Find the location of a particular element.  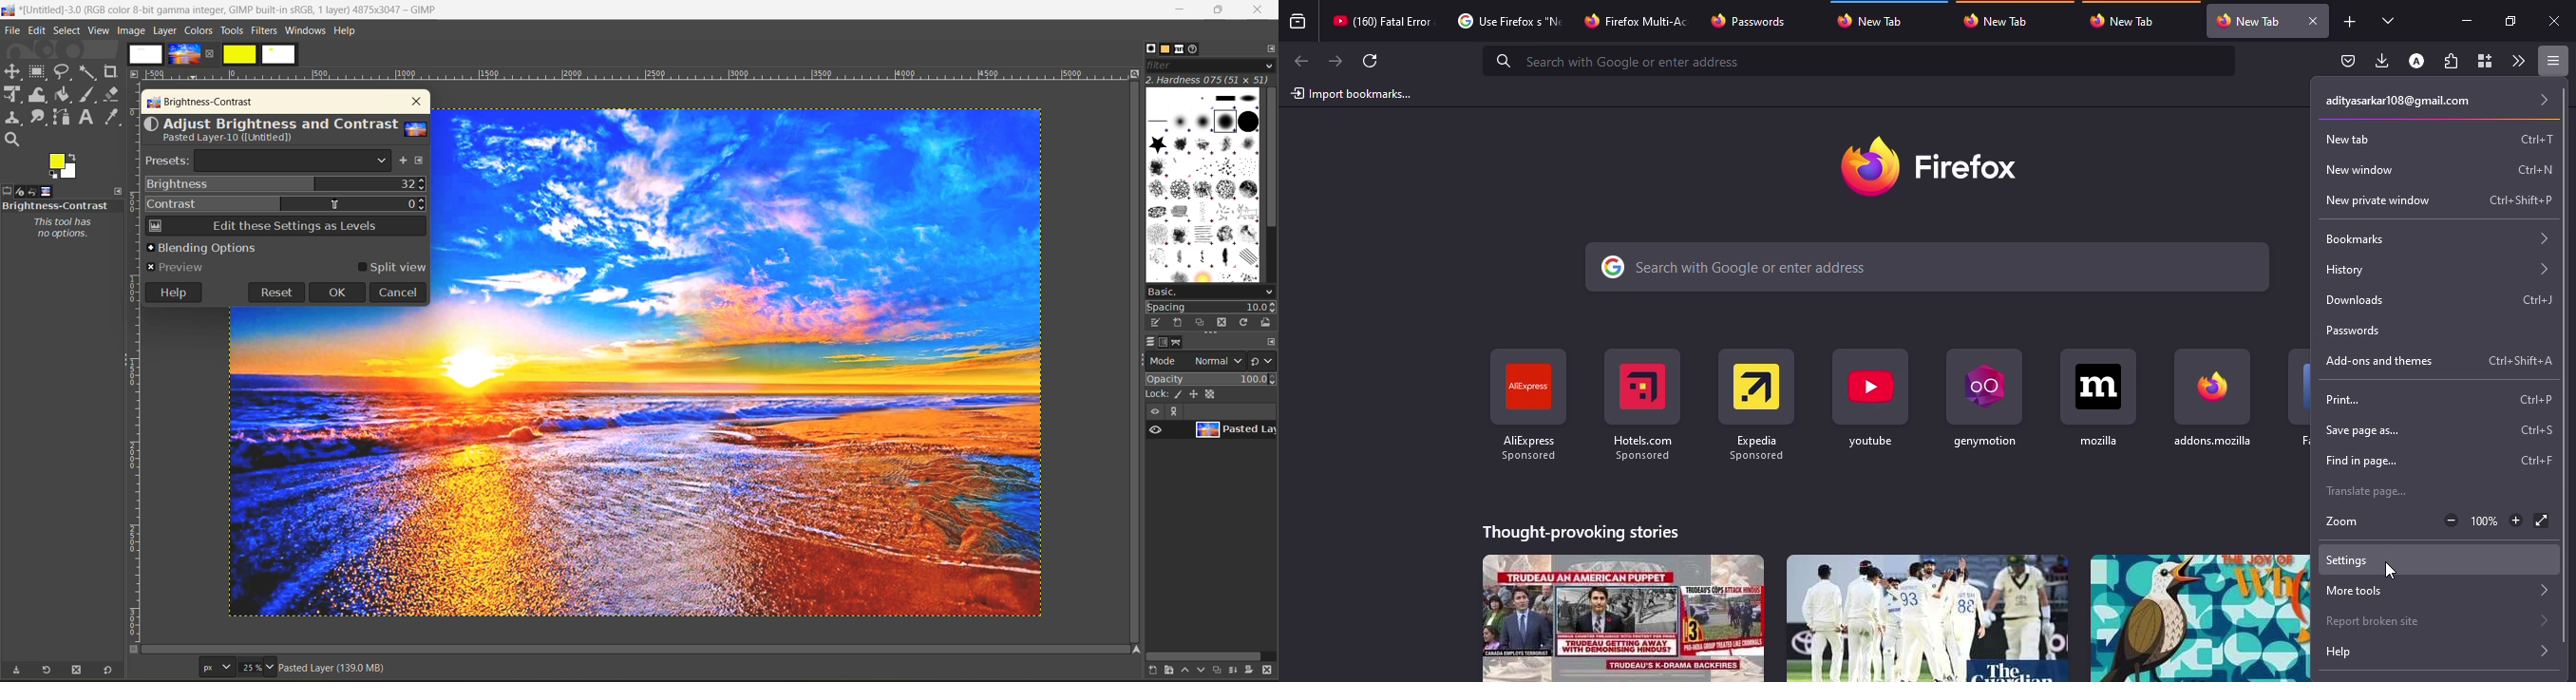

passwords is located at coordinates (2355, 331).